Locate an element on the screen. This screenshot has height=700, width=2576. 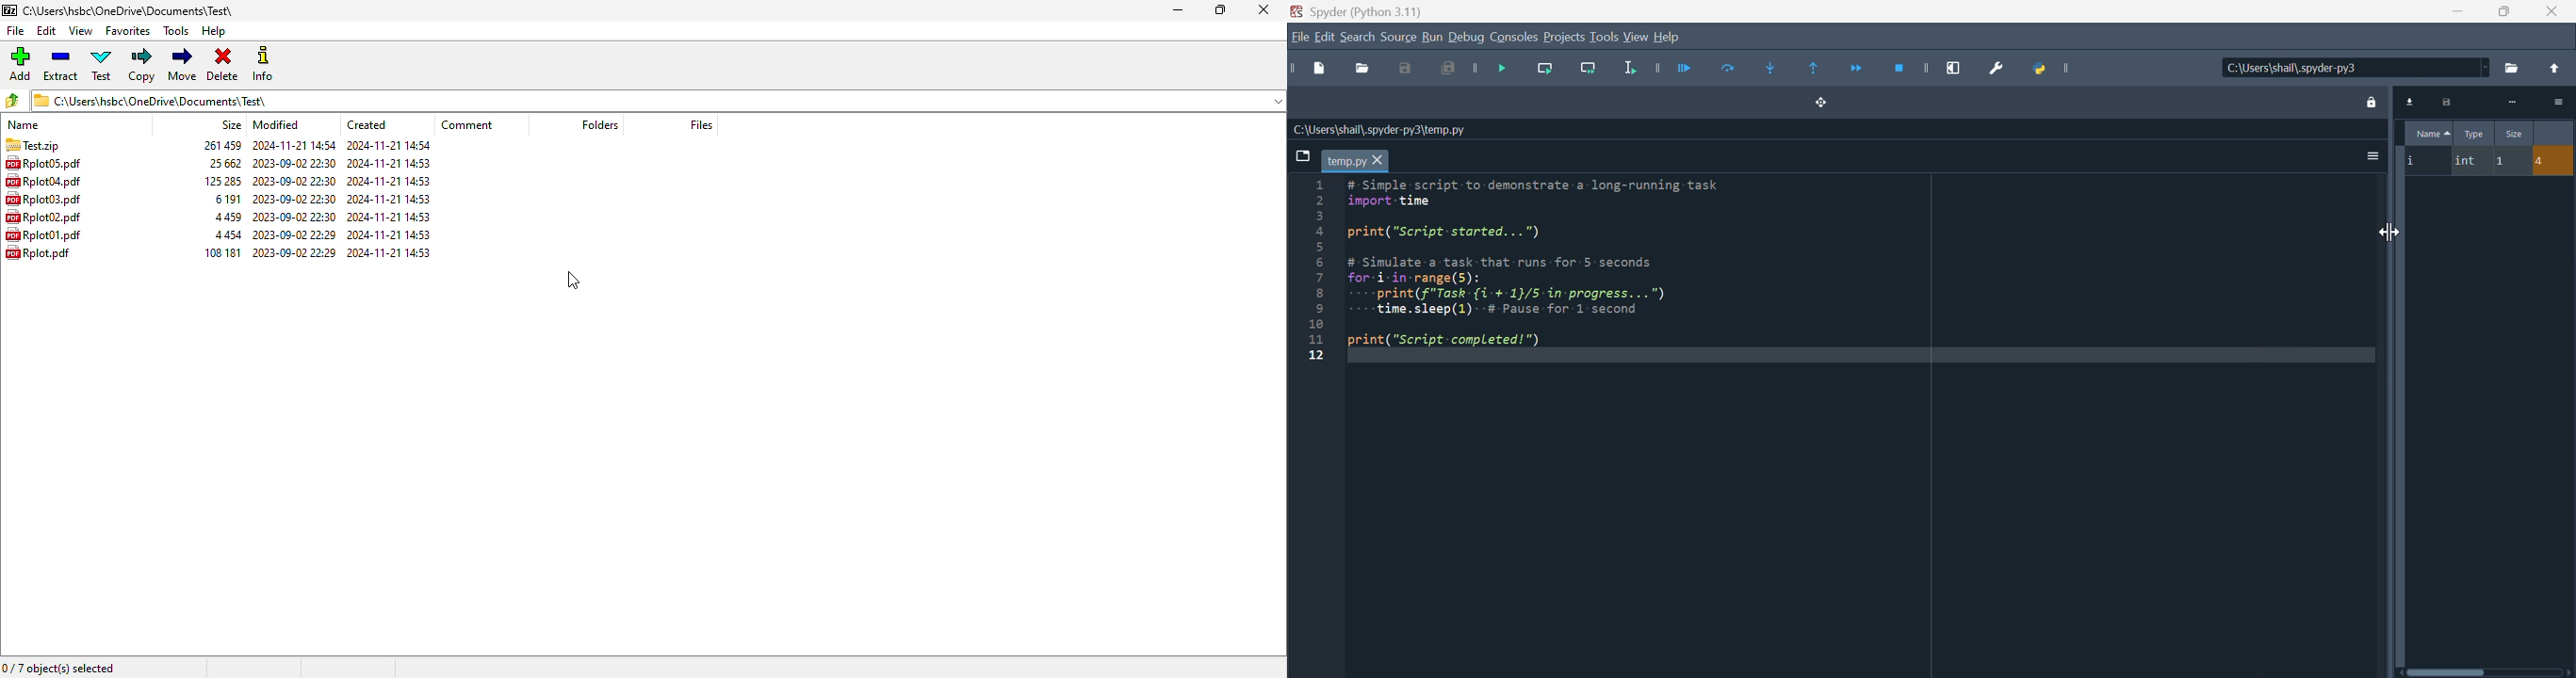
import data is located at coordinates (2409, 103).